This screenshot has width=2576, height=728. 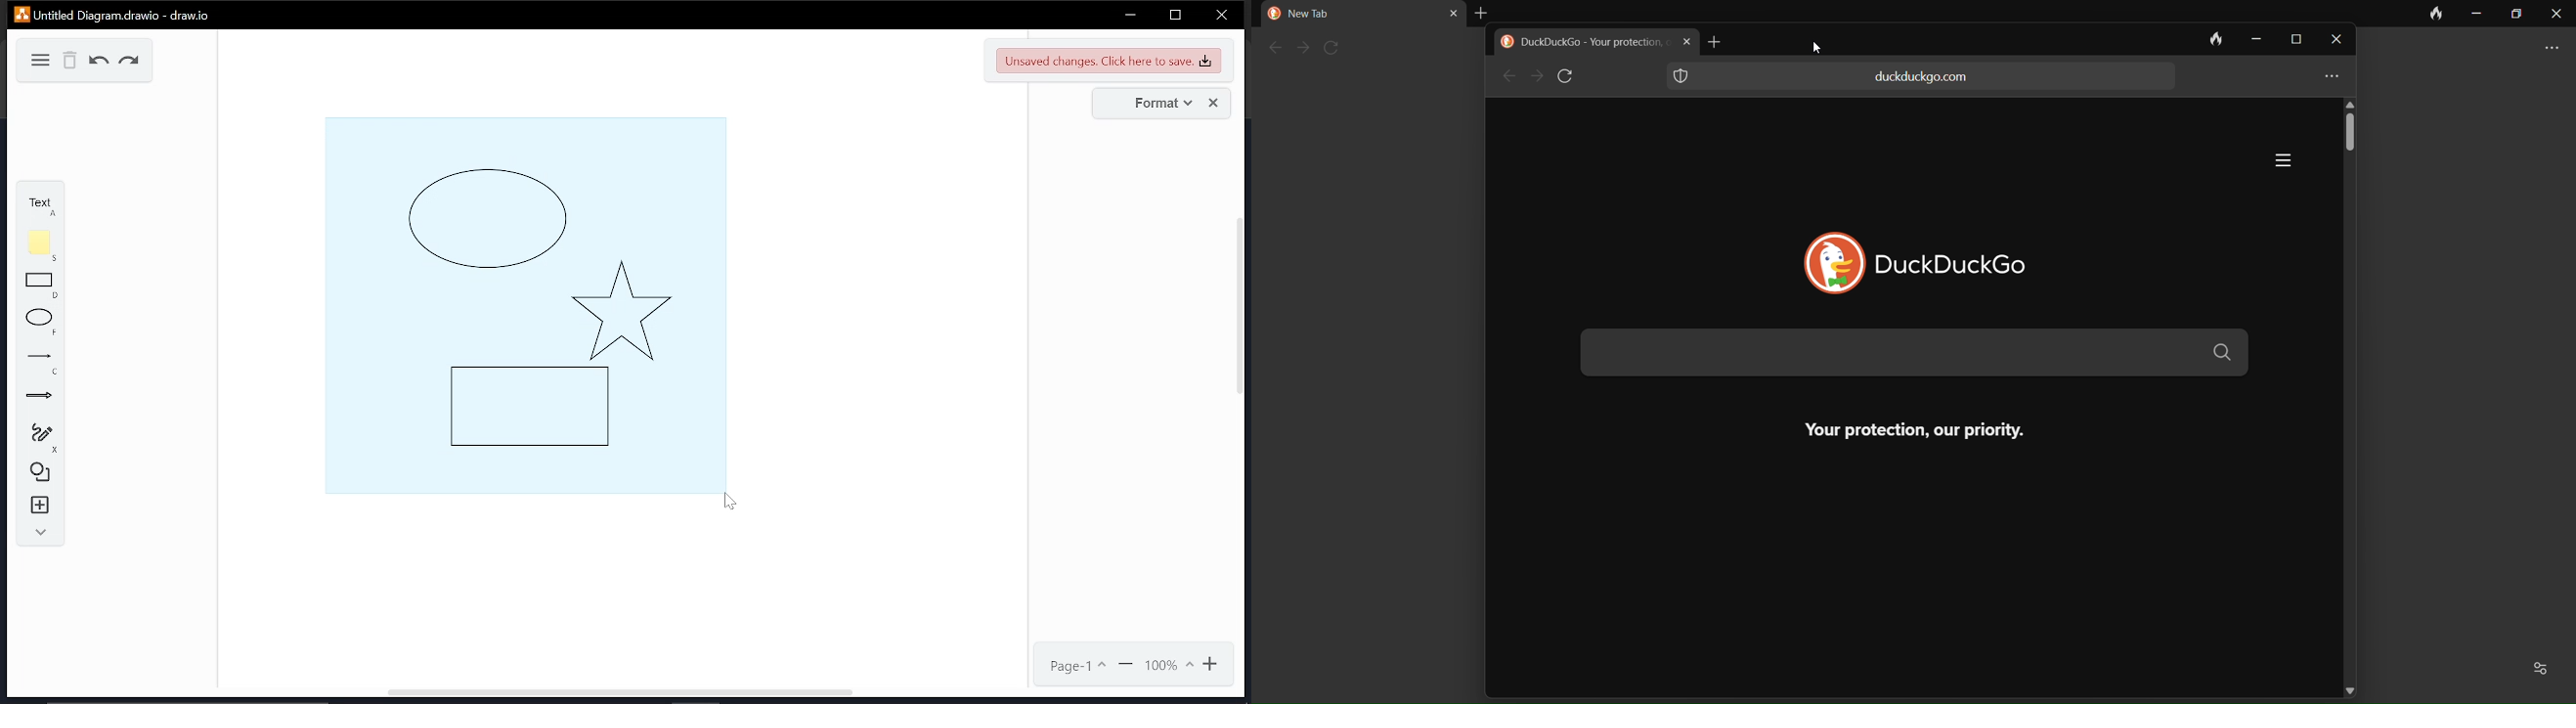 What do you see at coordinates (1127, 665) in the screenshot?
I see `zoom out` at bounding box center [1127, 665].